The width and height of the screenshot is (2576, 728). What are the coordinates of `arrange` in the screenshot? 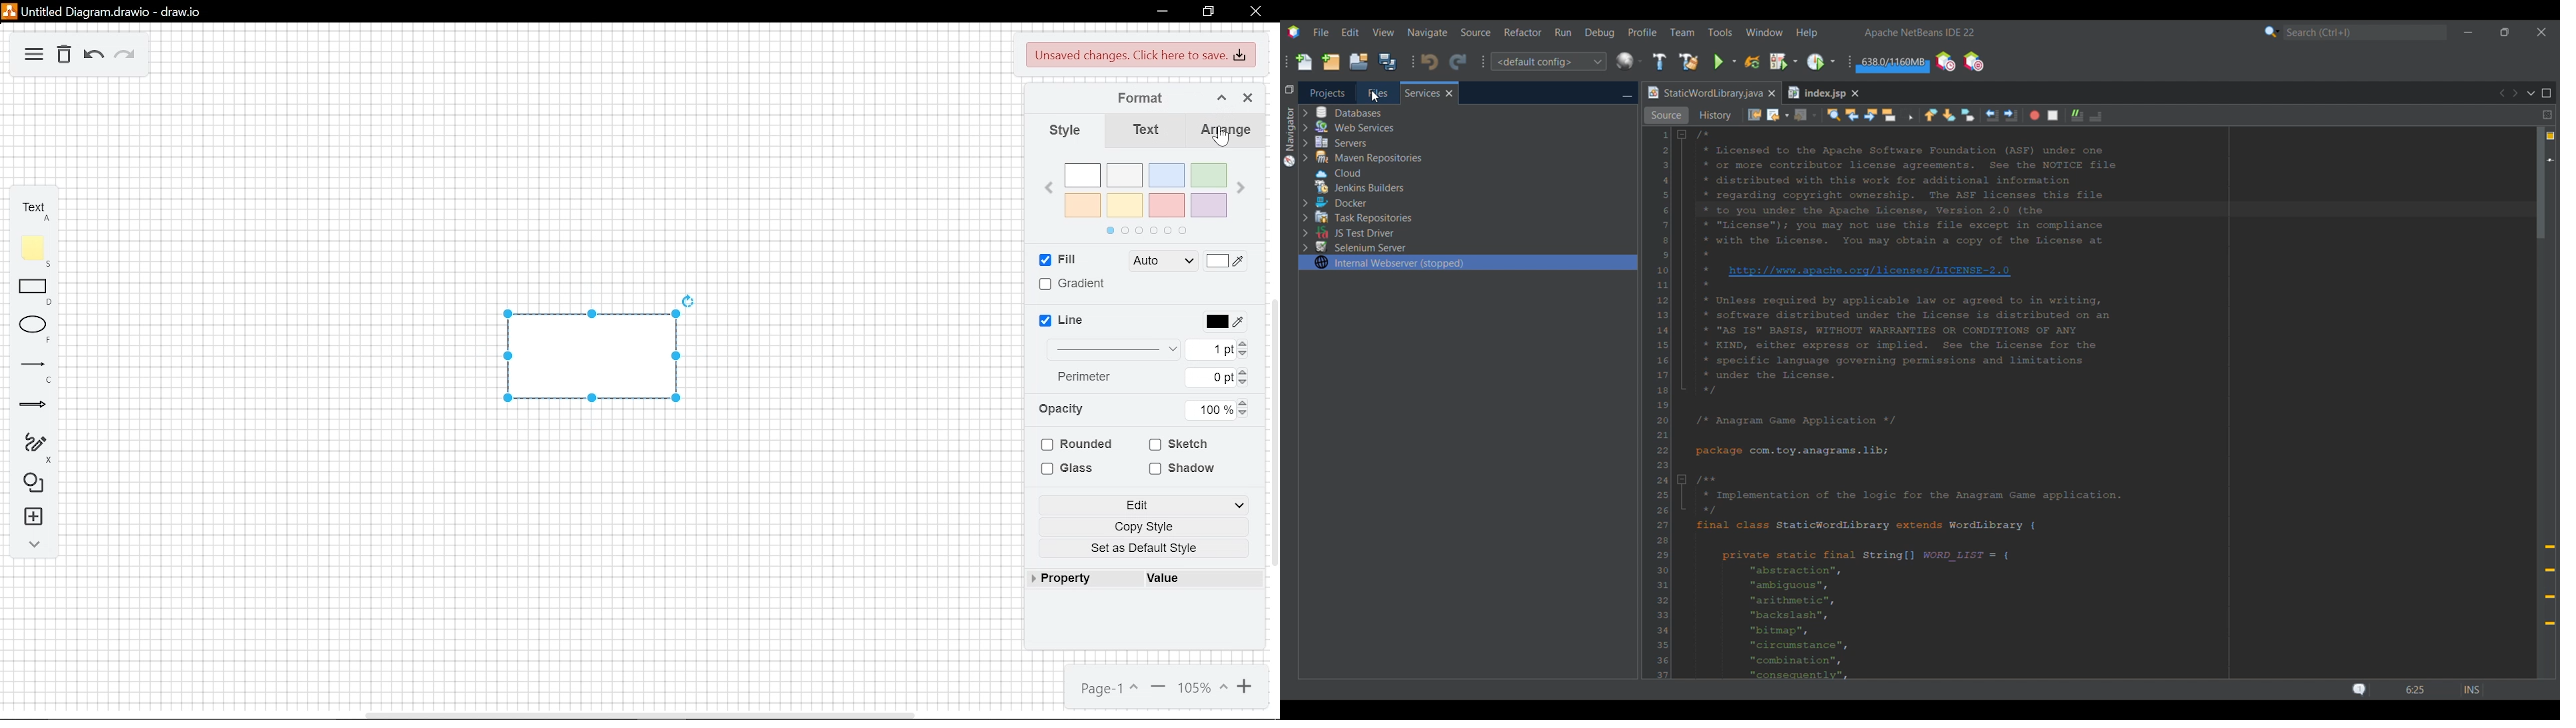 It's located at (1221, 132).